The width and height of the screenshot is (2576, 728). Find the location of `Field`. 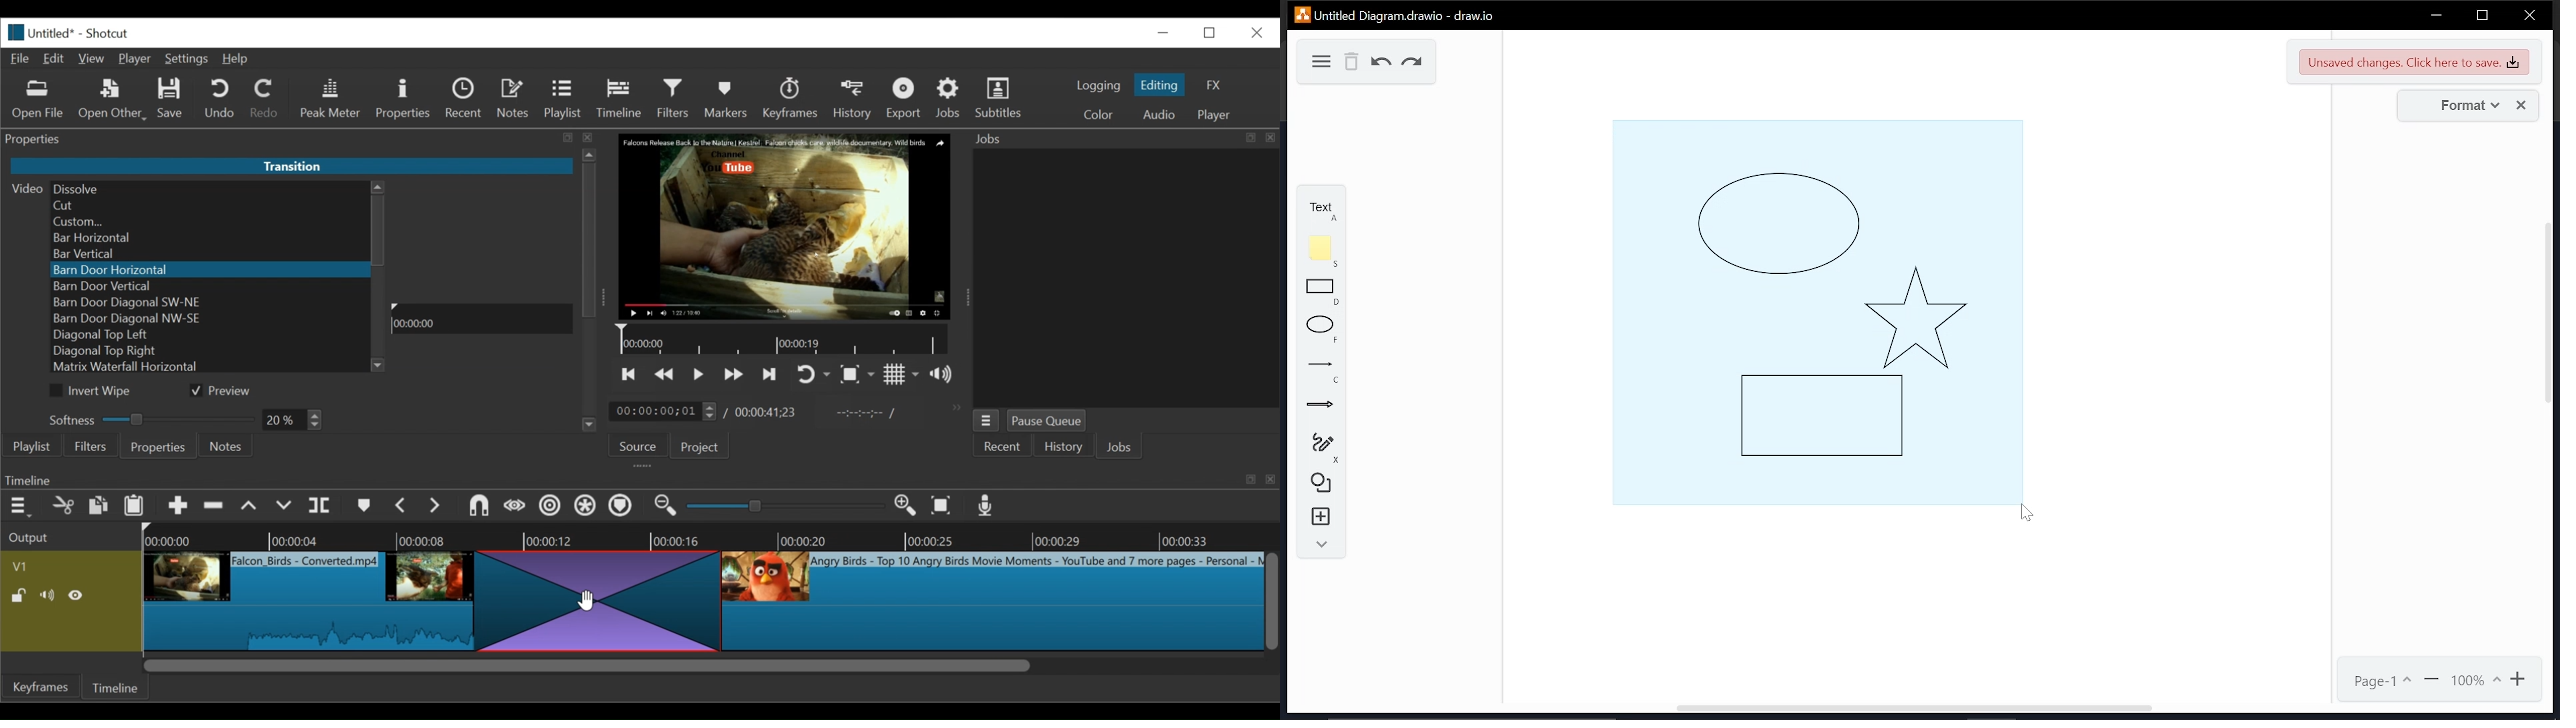

Field is located at coordinates (294, 421).